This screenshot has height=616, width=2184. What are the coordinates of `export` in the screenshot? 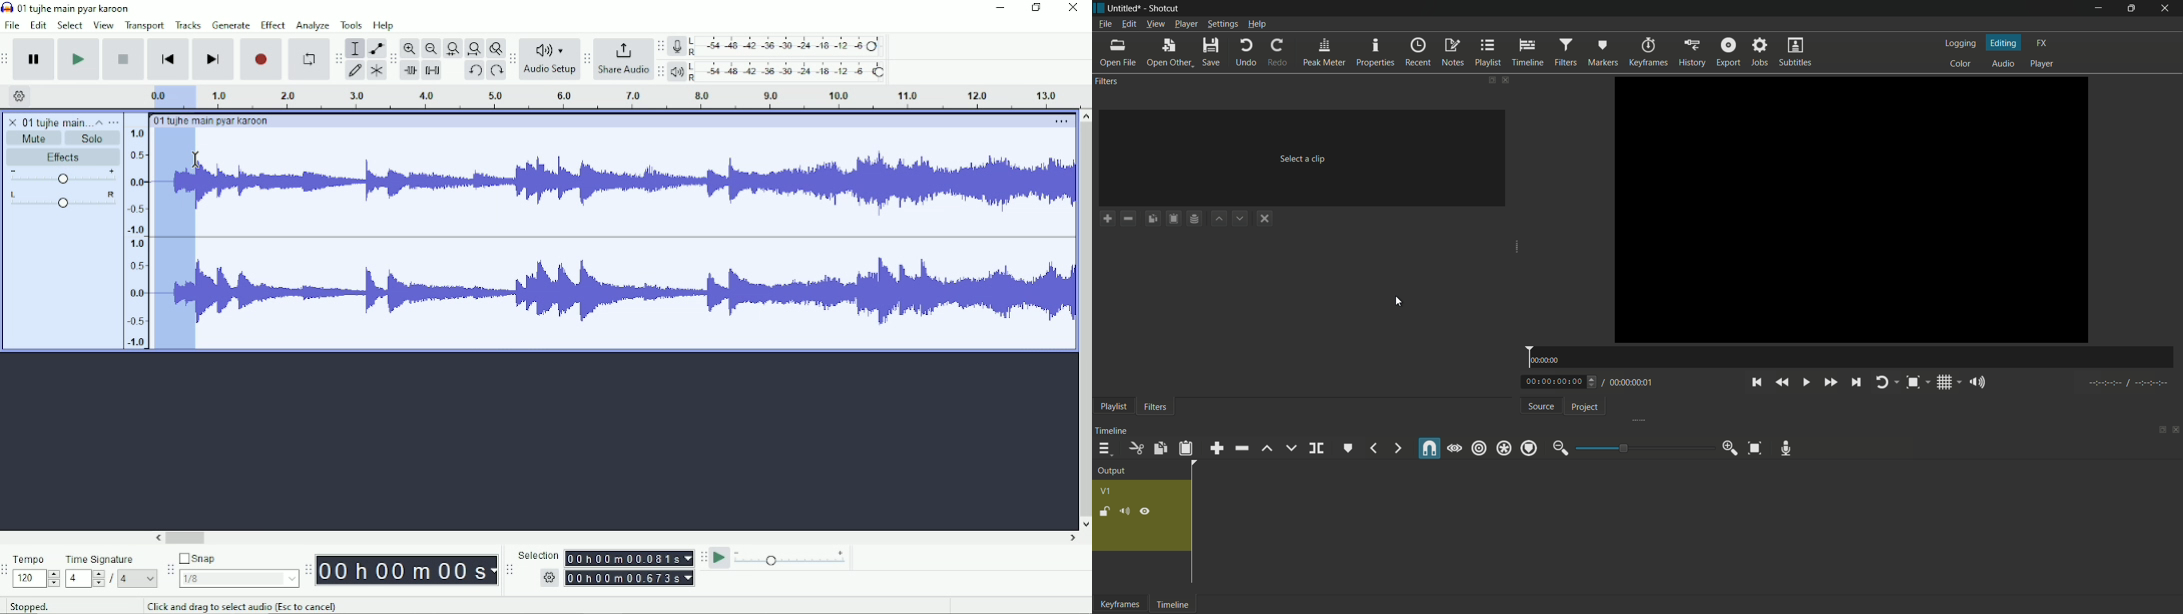 It's located at (1729, 52).